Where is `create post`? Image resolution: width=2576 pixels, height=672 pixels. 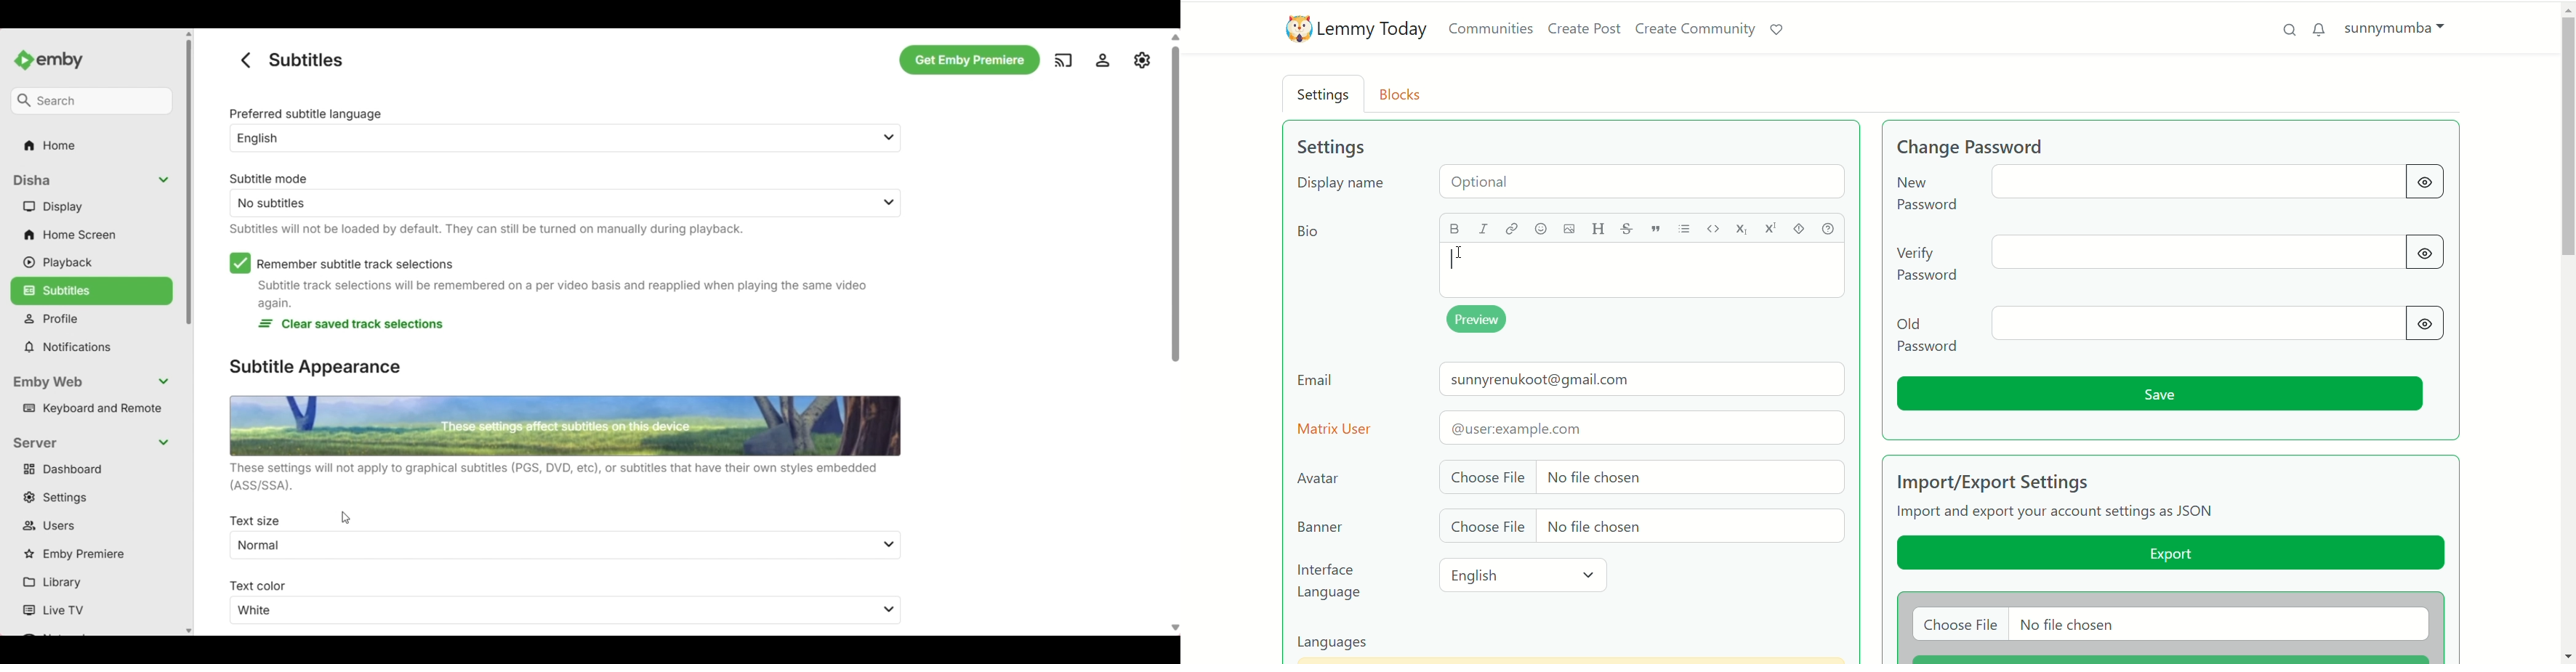 create post is located at coordinates (1585, 31).